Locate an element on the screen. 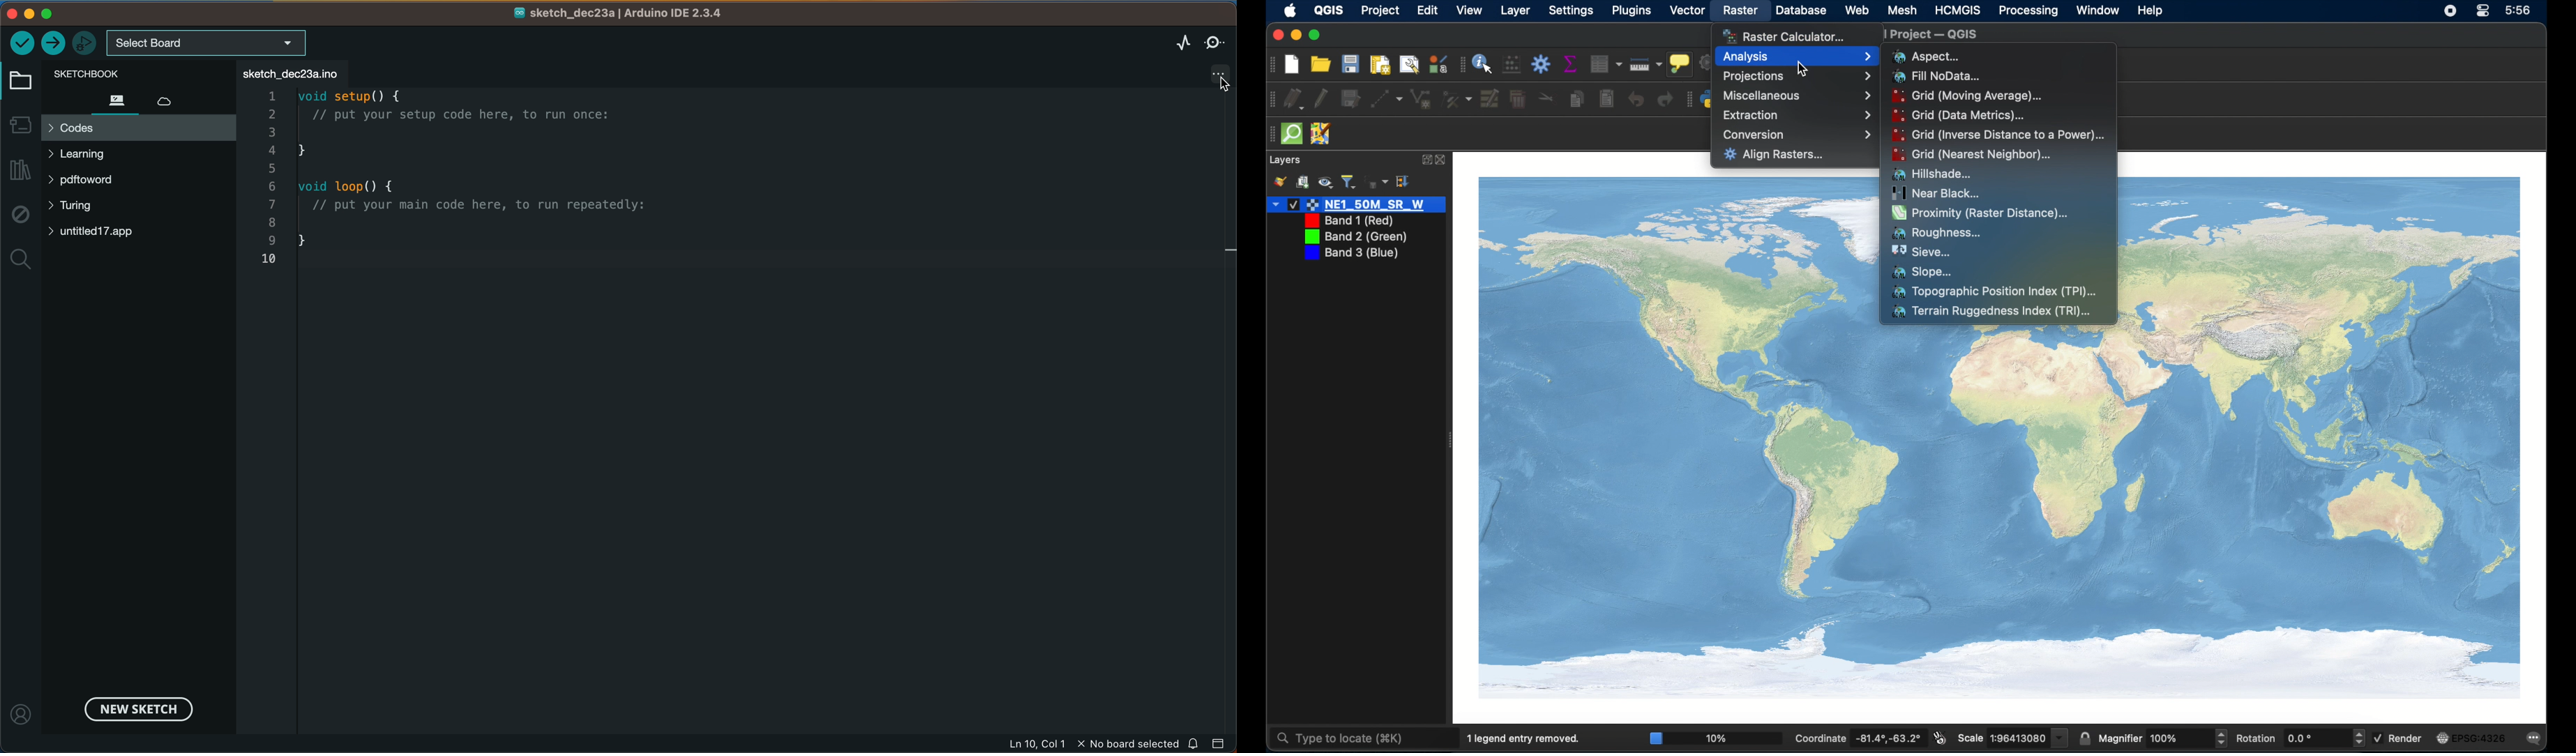 This screenshot has width=2576, height=756. vertex tool is located at coordinates (1456, 99).